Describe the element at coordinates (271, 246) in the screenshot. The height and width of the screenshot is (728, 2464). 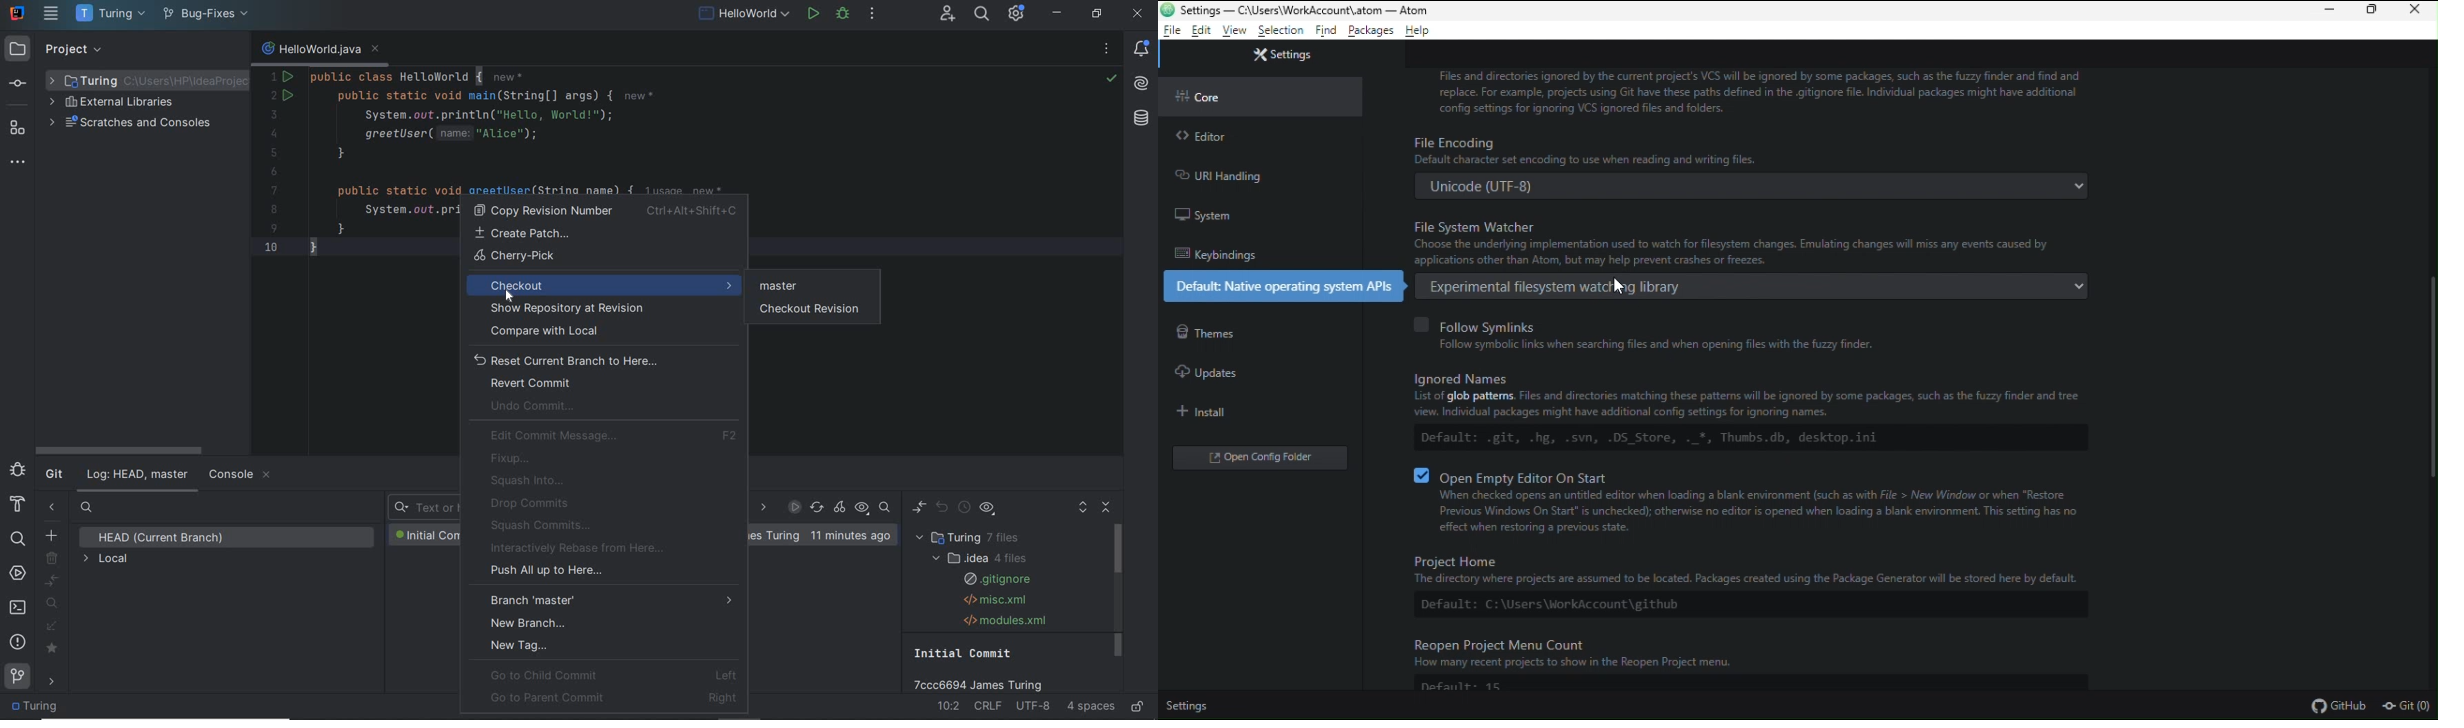
I see `10` at that location.